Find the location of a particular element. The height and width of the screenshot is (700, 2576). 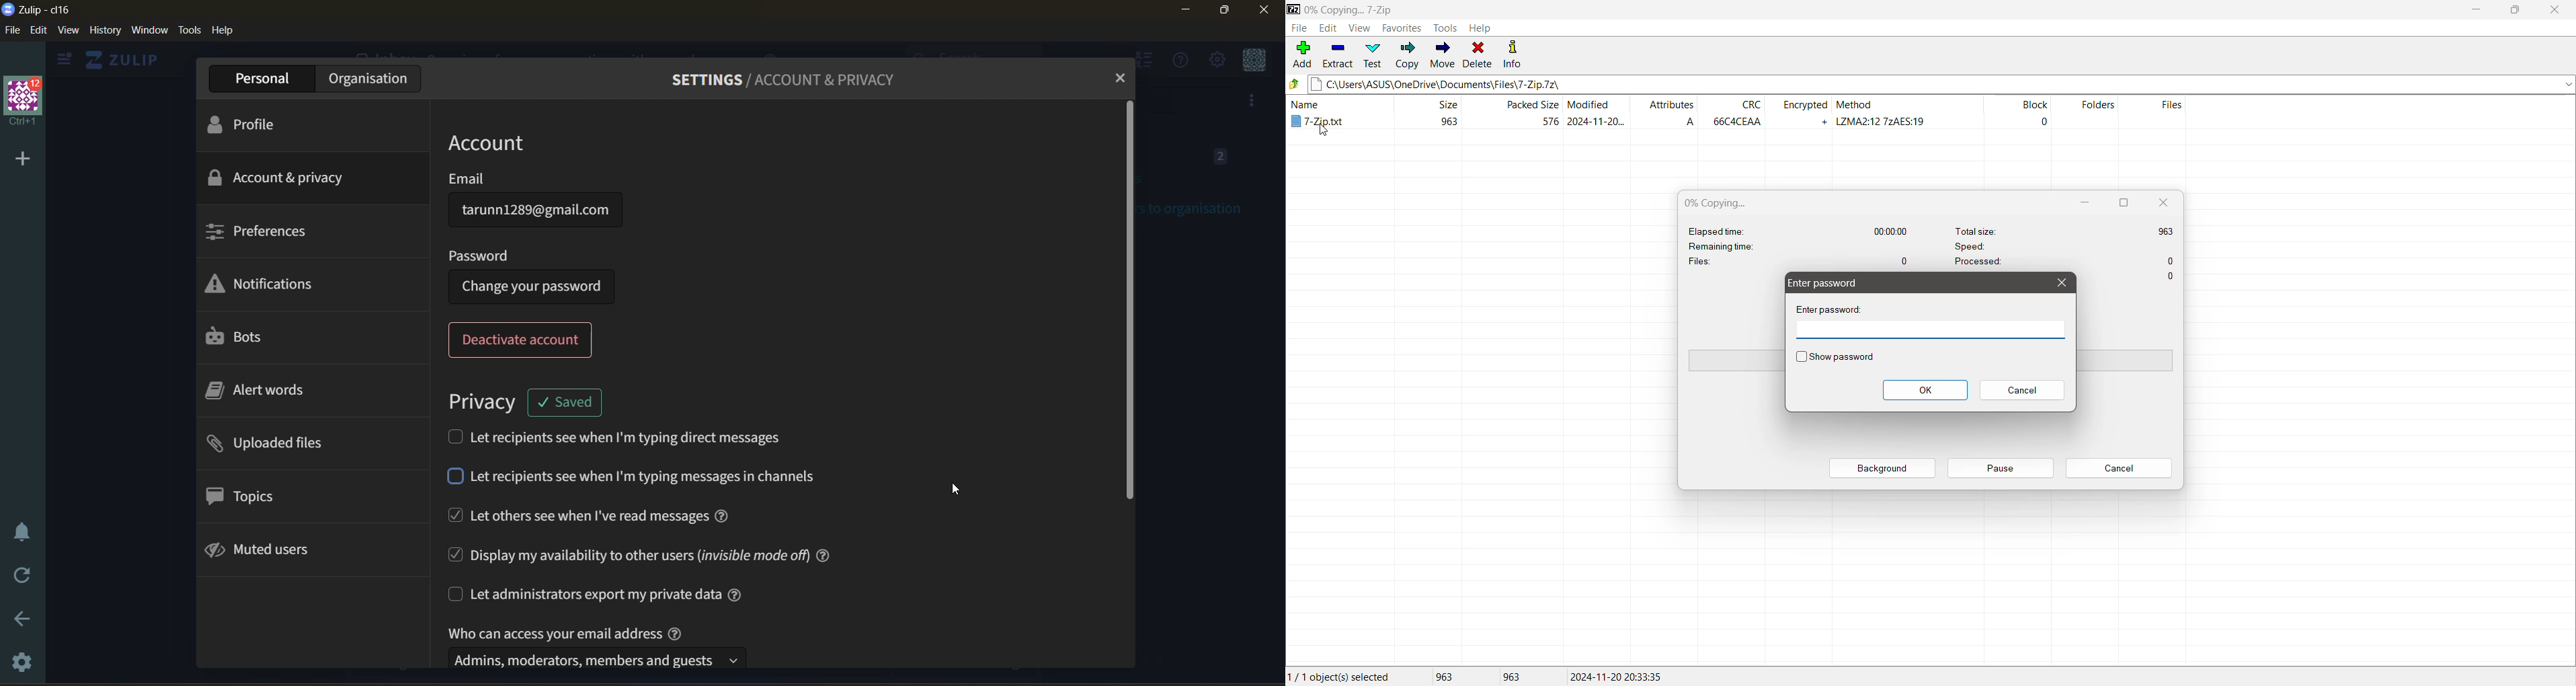

cursor is located at coordinates (1329, 134).